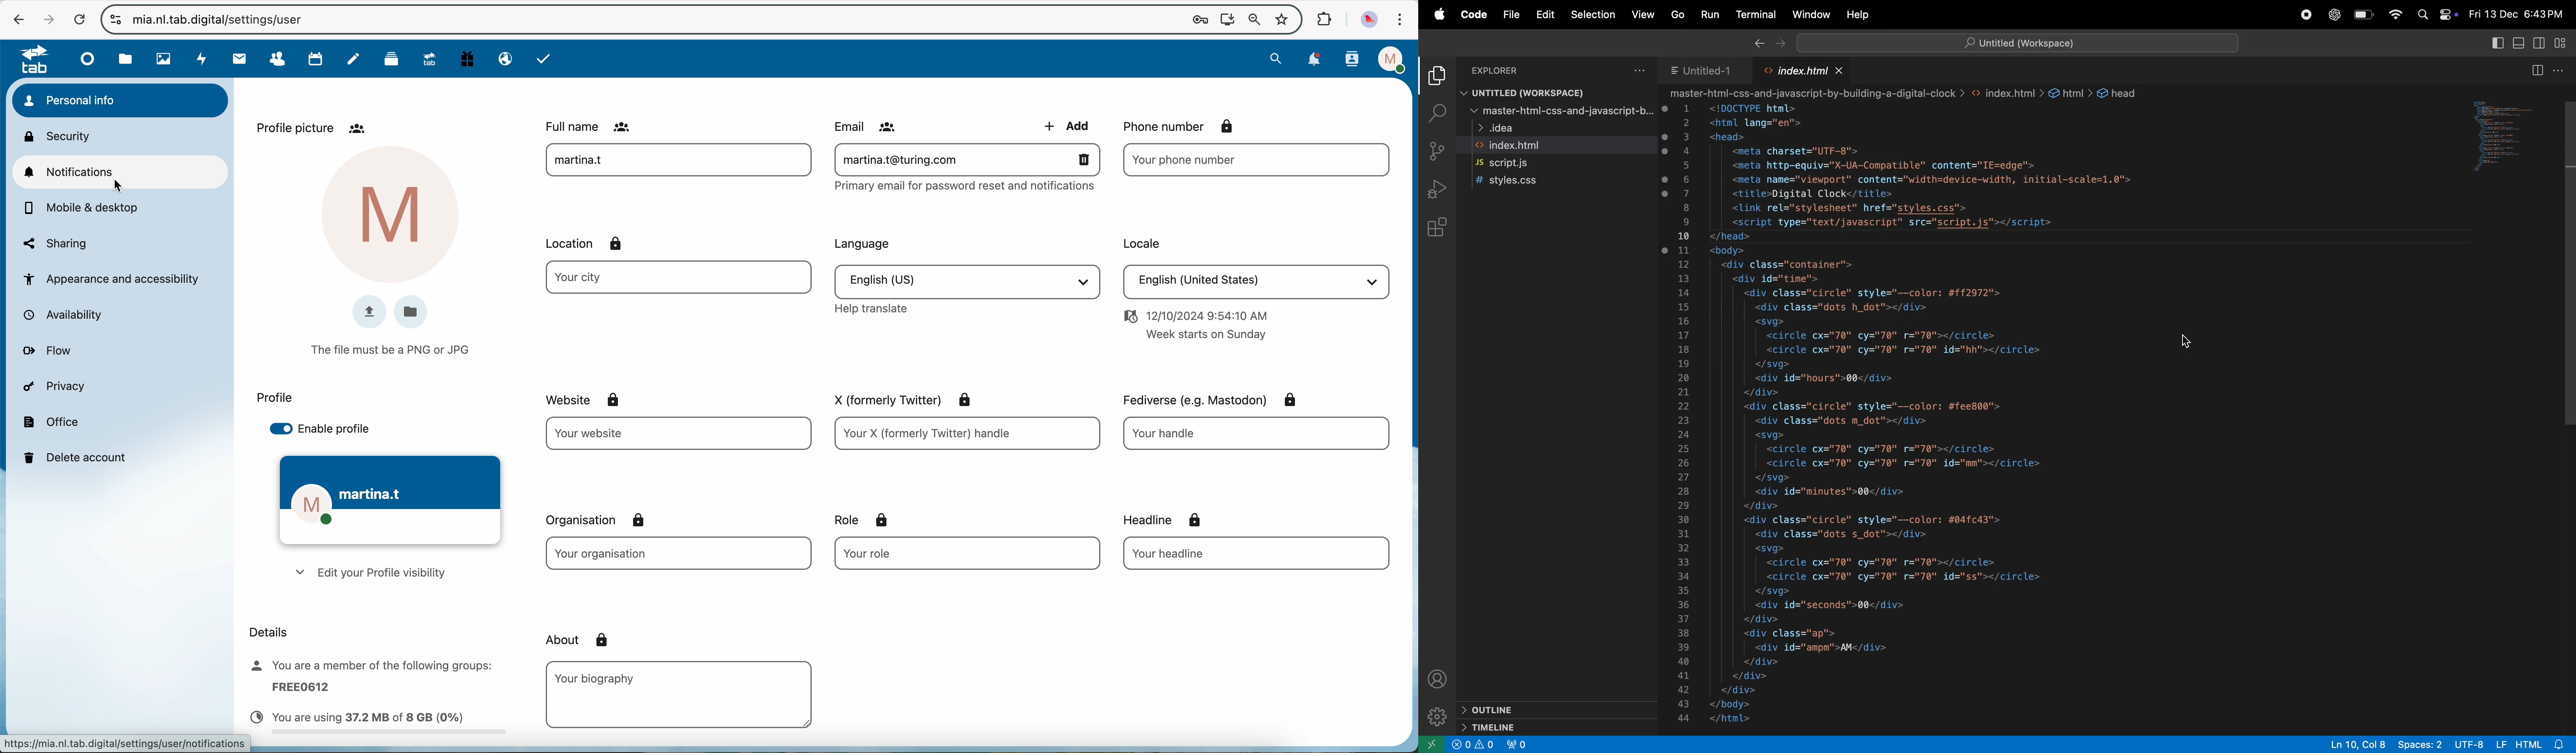 The height and width of the screenshot is (756, 2576). What do you see at coordinates (1251, 19) in the screenshot?
I see `zoom out` at bounding box center [1251, 19].